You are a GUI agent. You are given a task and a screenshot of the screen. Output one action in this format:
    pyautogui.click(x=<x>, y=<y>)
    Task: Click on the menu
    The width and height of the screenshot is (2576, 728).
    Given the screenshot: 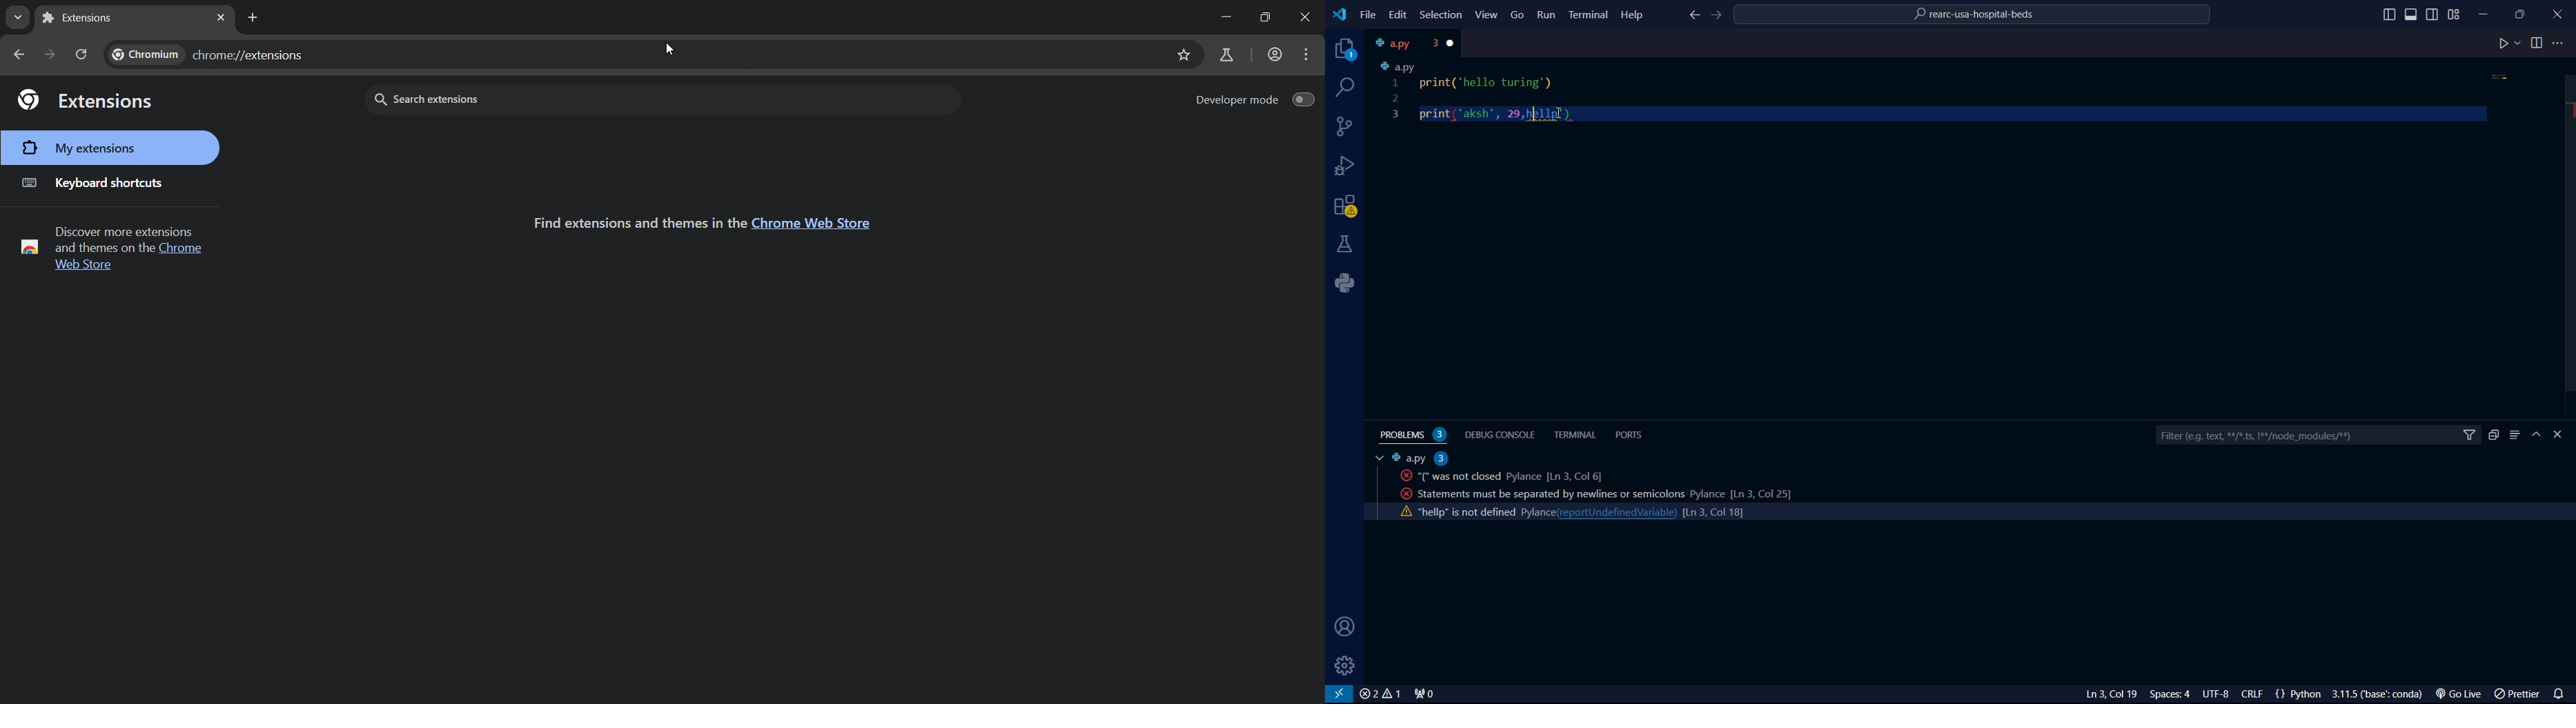 What is the action you would take?
    pyautogui.click(x=1305, y=55)
    